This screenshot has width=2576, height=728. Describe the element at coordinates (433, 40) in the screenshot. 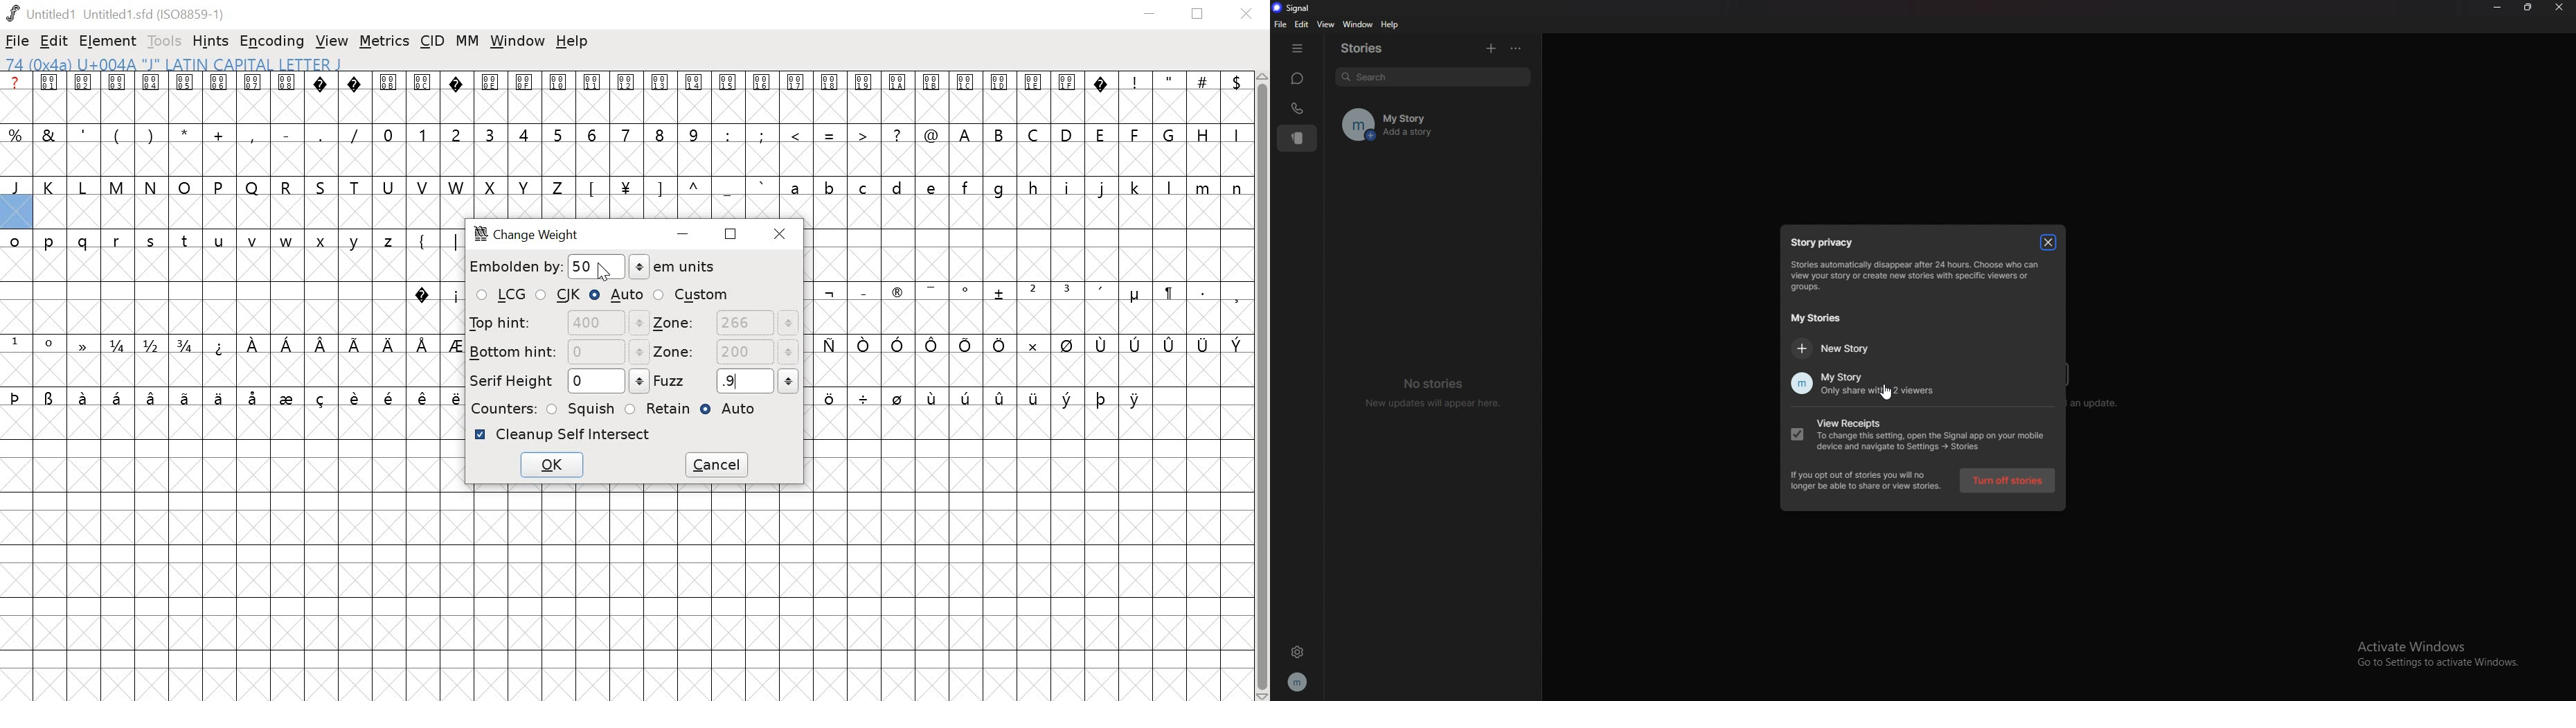

I see `CID` at that location.